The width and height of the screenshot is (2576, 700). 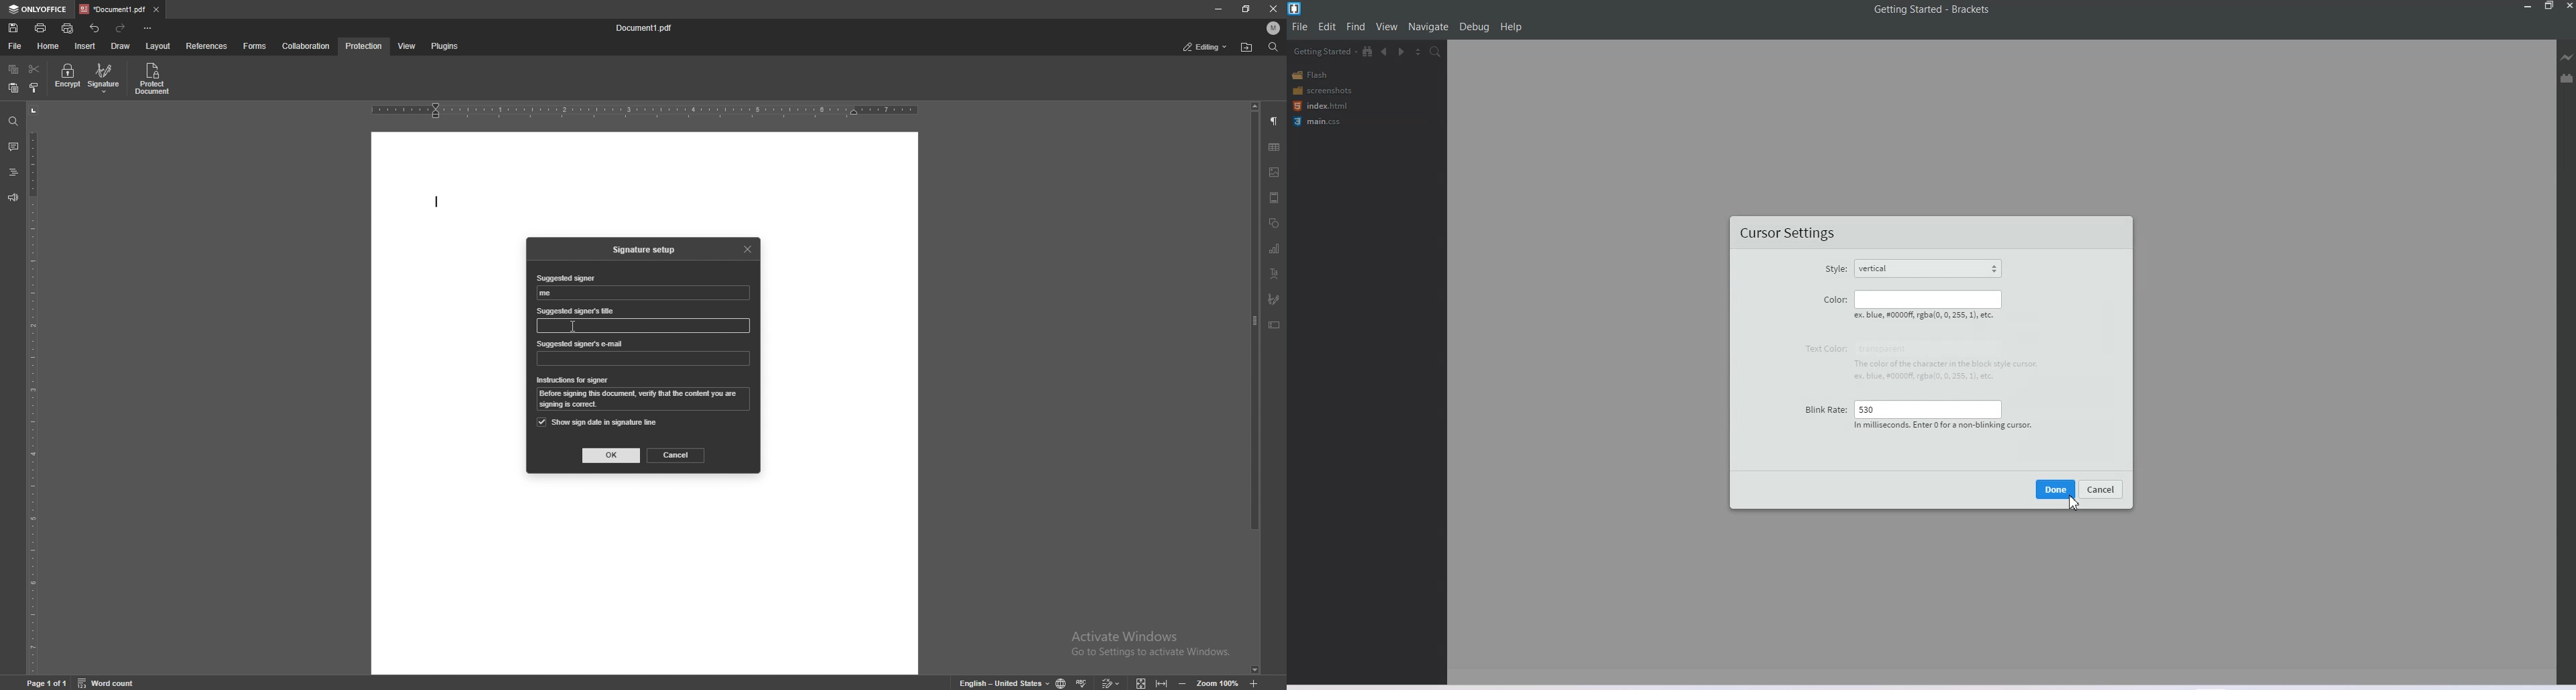 I want to click on change doc language, so click(x=1056, y=683).